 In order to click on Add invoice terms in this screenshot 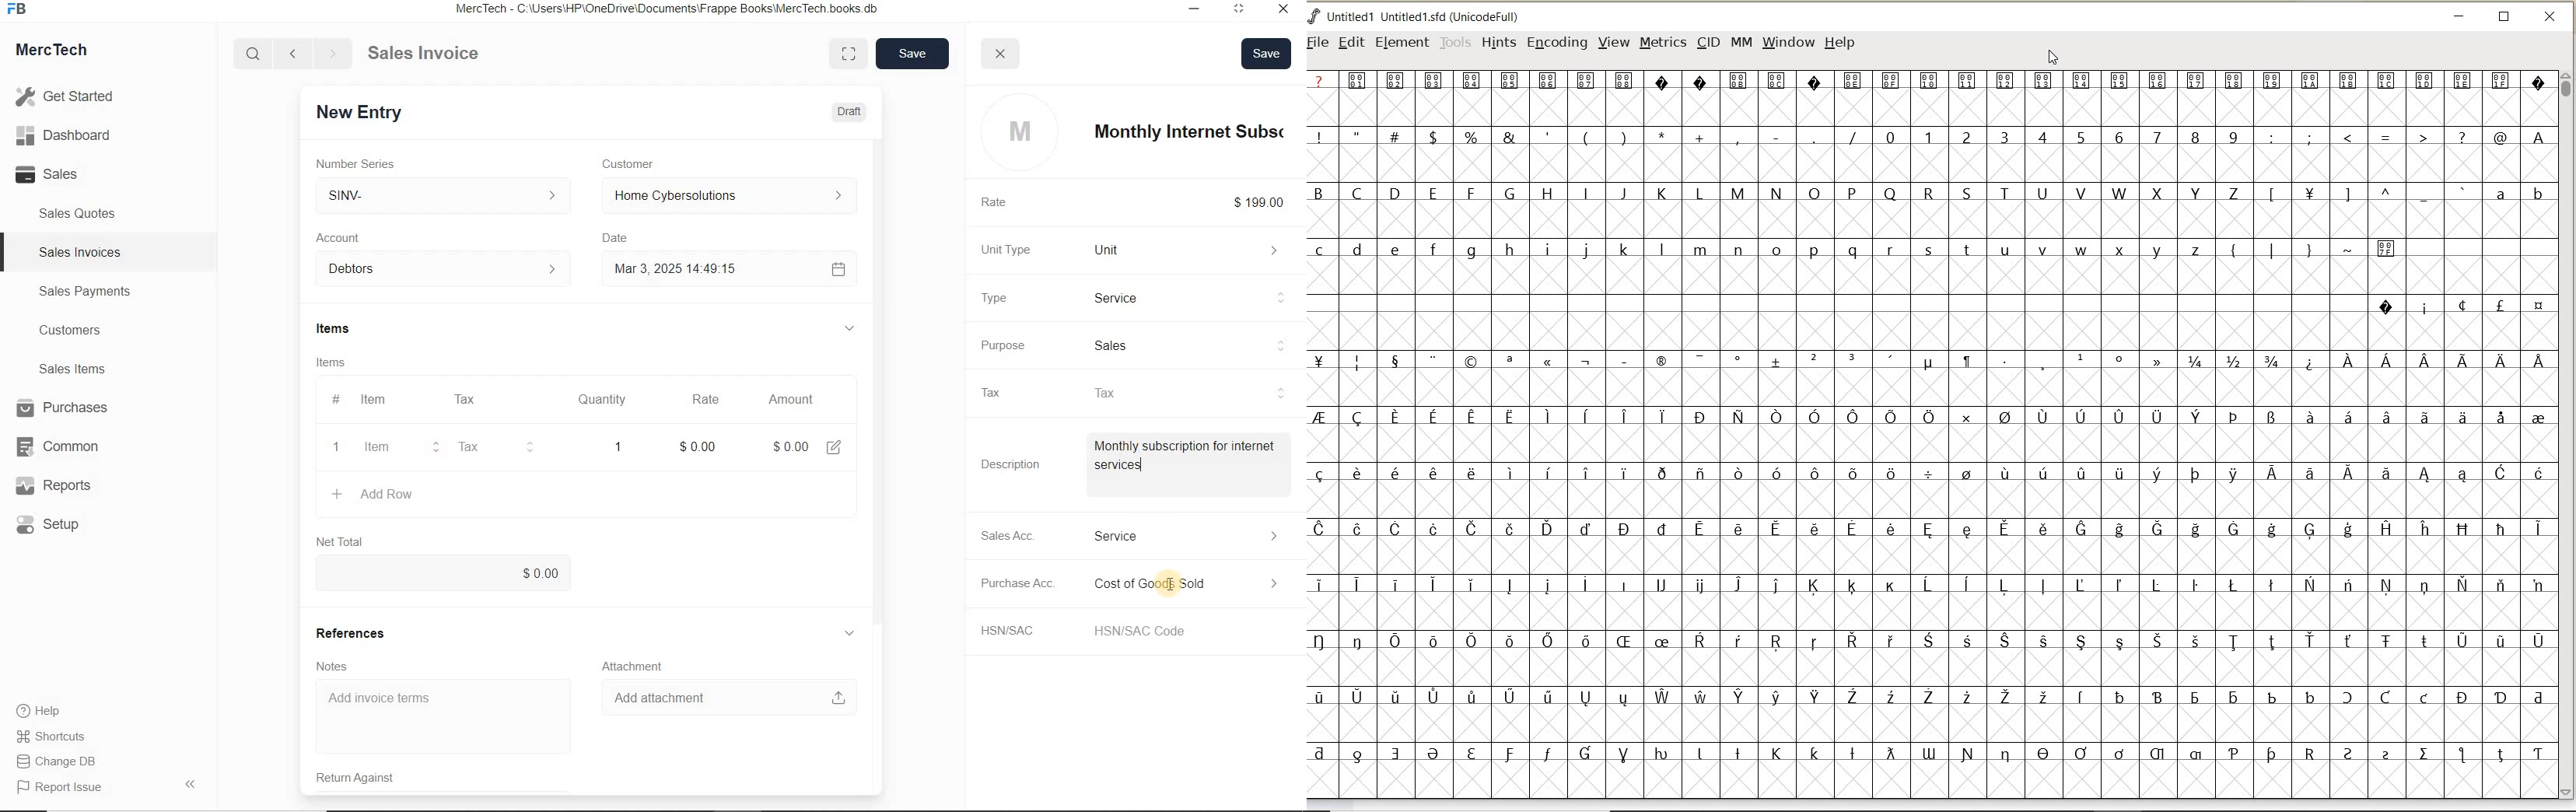, I will do `click(443, 716)`.